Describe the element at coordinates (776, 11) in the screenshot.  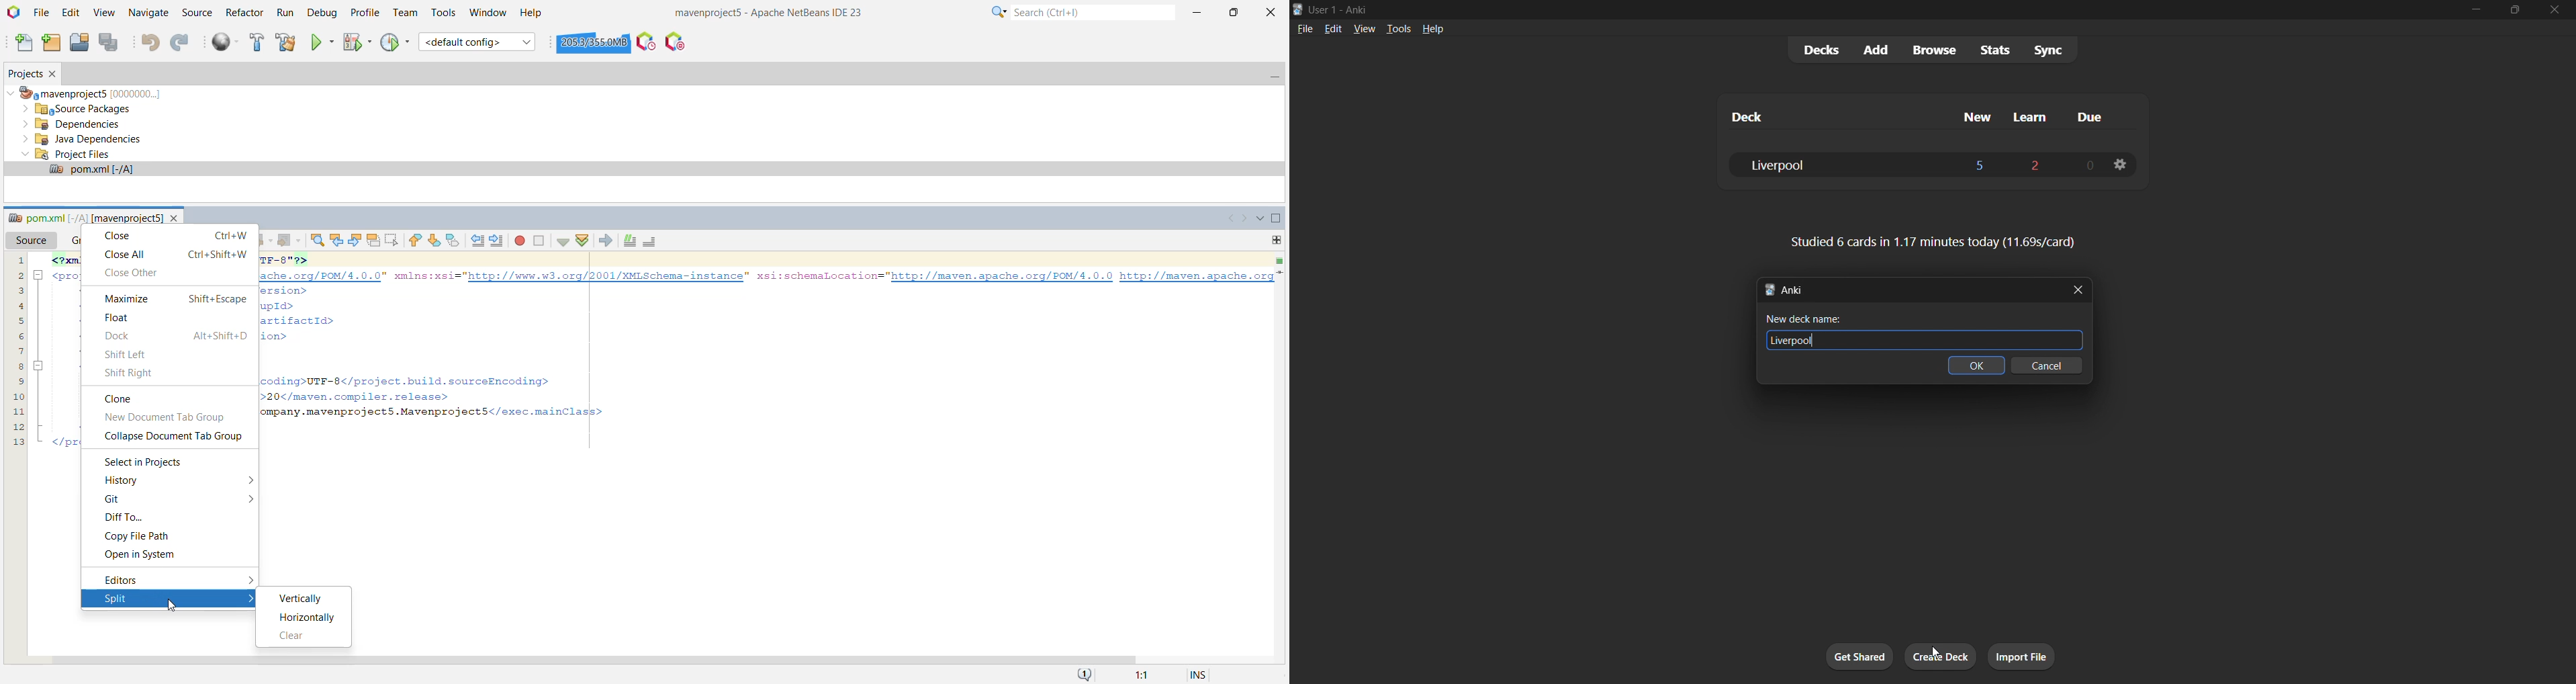
I see `Application Name` at that location.